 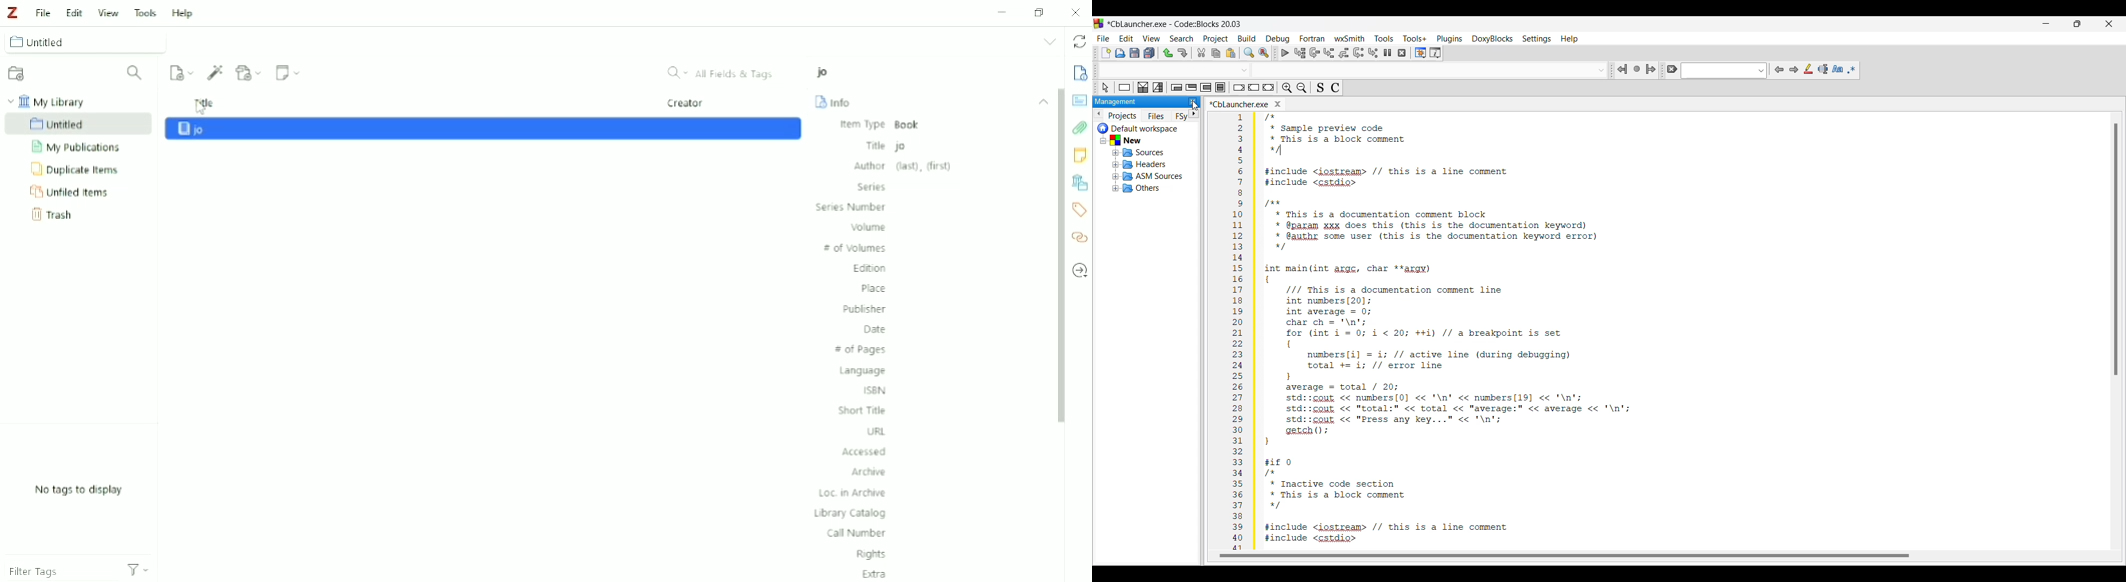 What do you see at coordinates (825, 72) in the screenshot?
I see `Book Title` at bounding box center [825, 72].